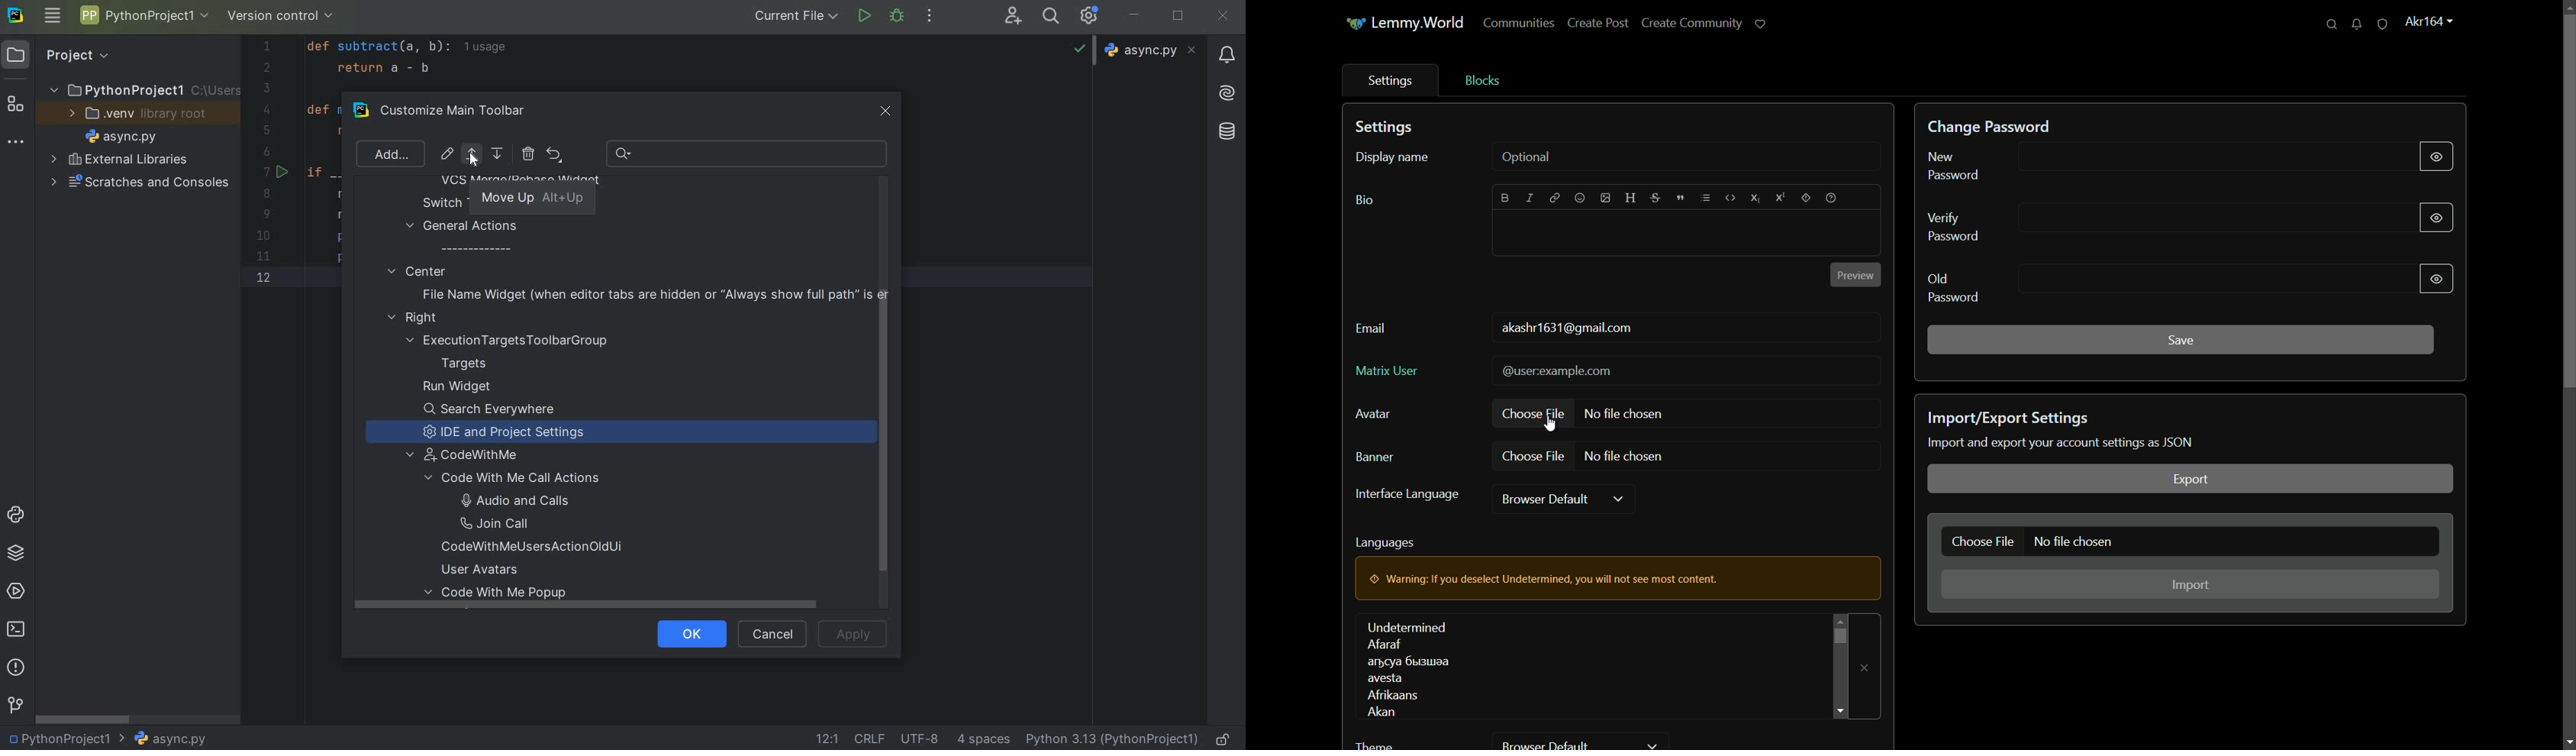 The width and height of the screenshot is (2576, 756). I want to click on email, so click(1371, 329).